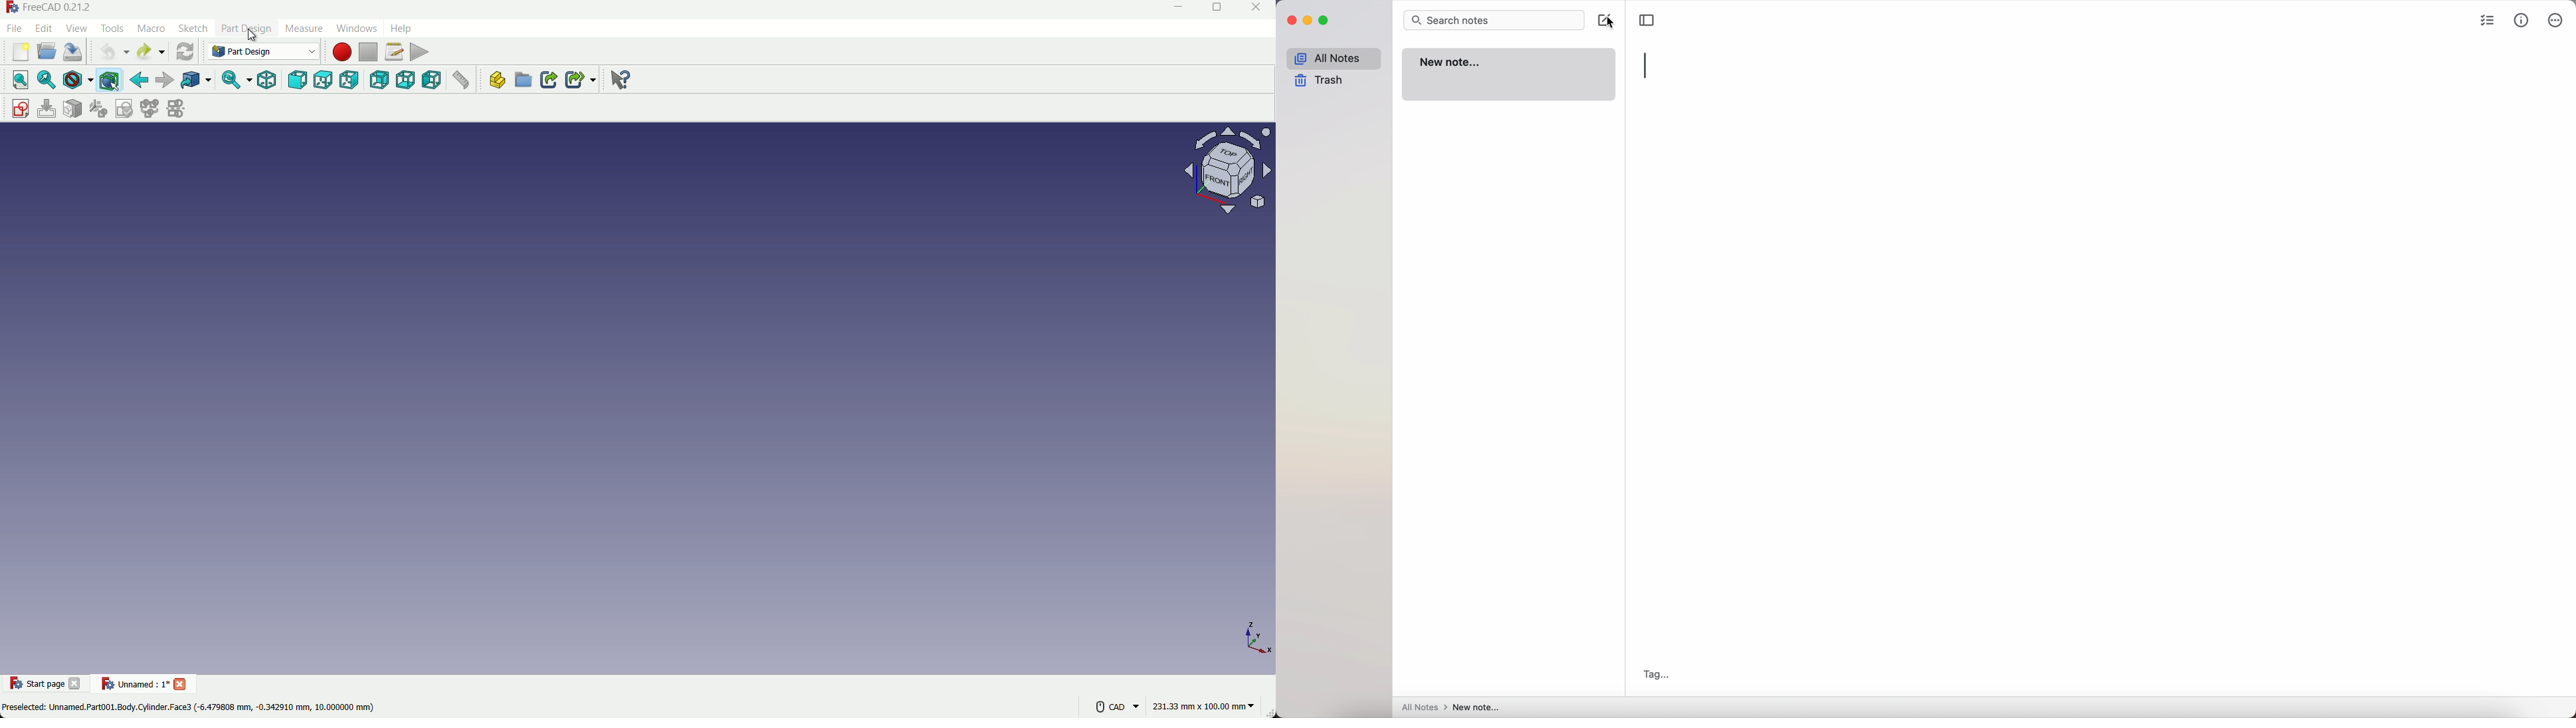 The width and height of the screenshot is (2576, 728). I want to click on fit all, so click(21, 79).